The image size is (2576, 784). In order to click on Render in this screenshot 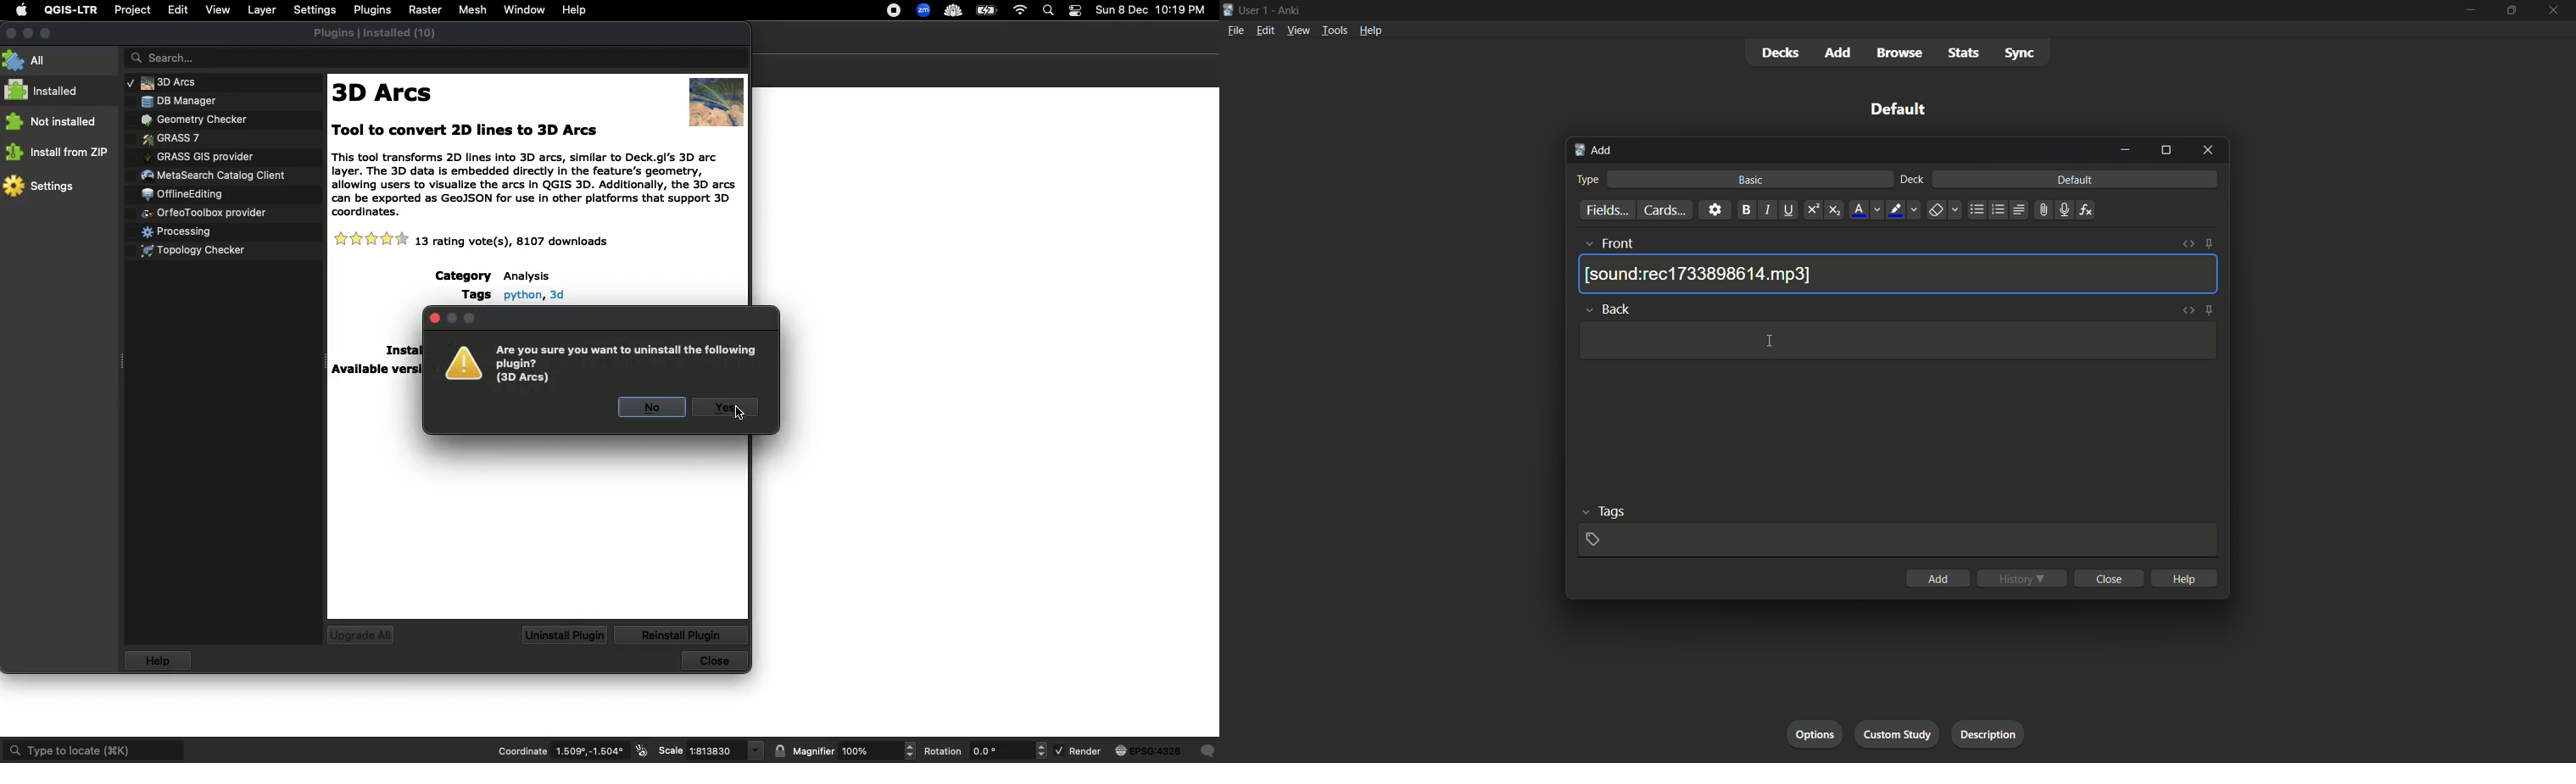, I will do `click(1136, 753)`.